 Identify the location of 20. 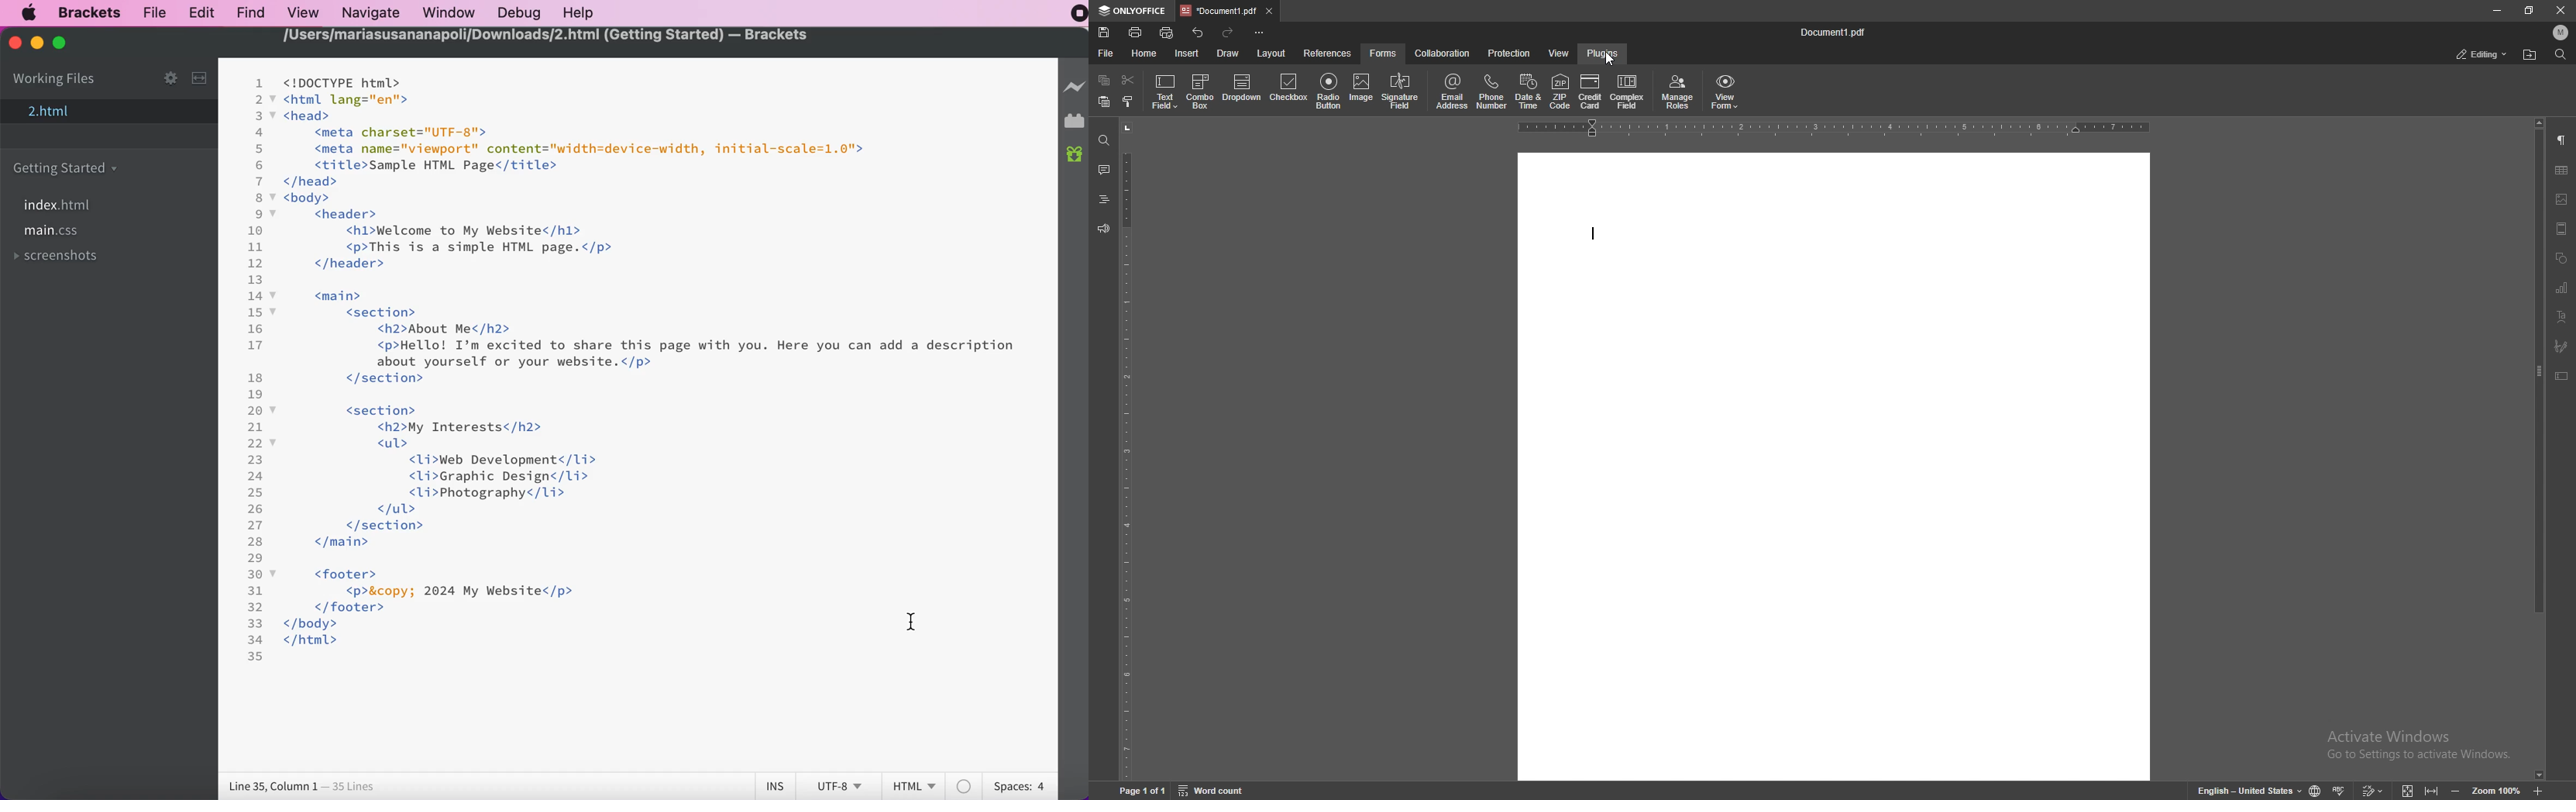
(255, 411).